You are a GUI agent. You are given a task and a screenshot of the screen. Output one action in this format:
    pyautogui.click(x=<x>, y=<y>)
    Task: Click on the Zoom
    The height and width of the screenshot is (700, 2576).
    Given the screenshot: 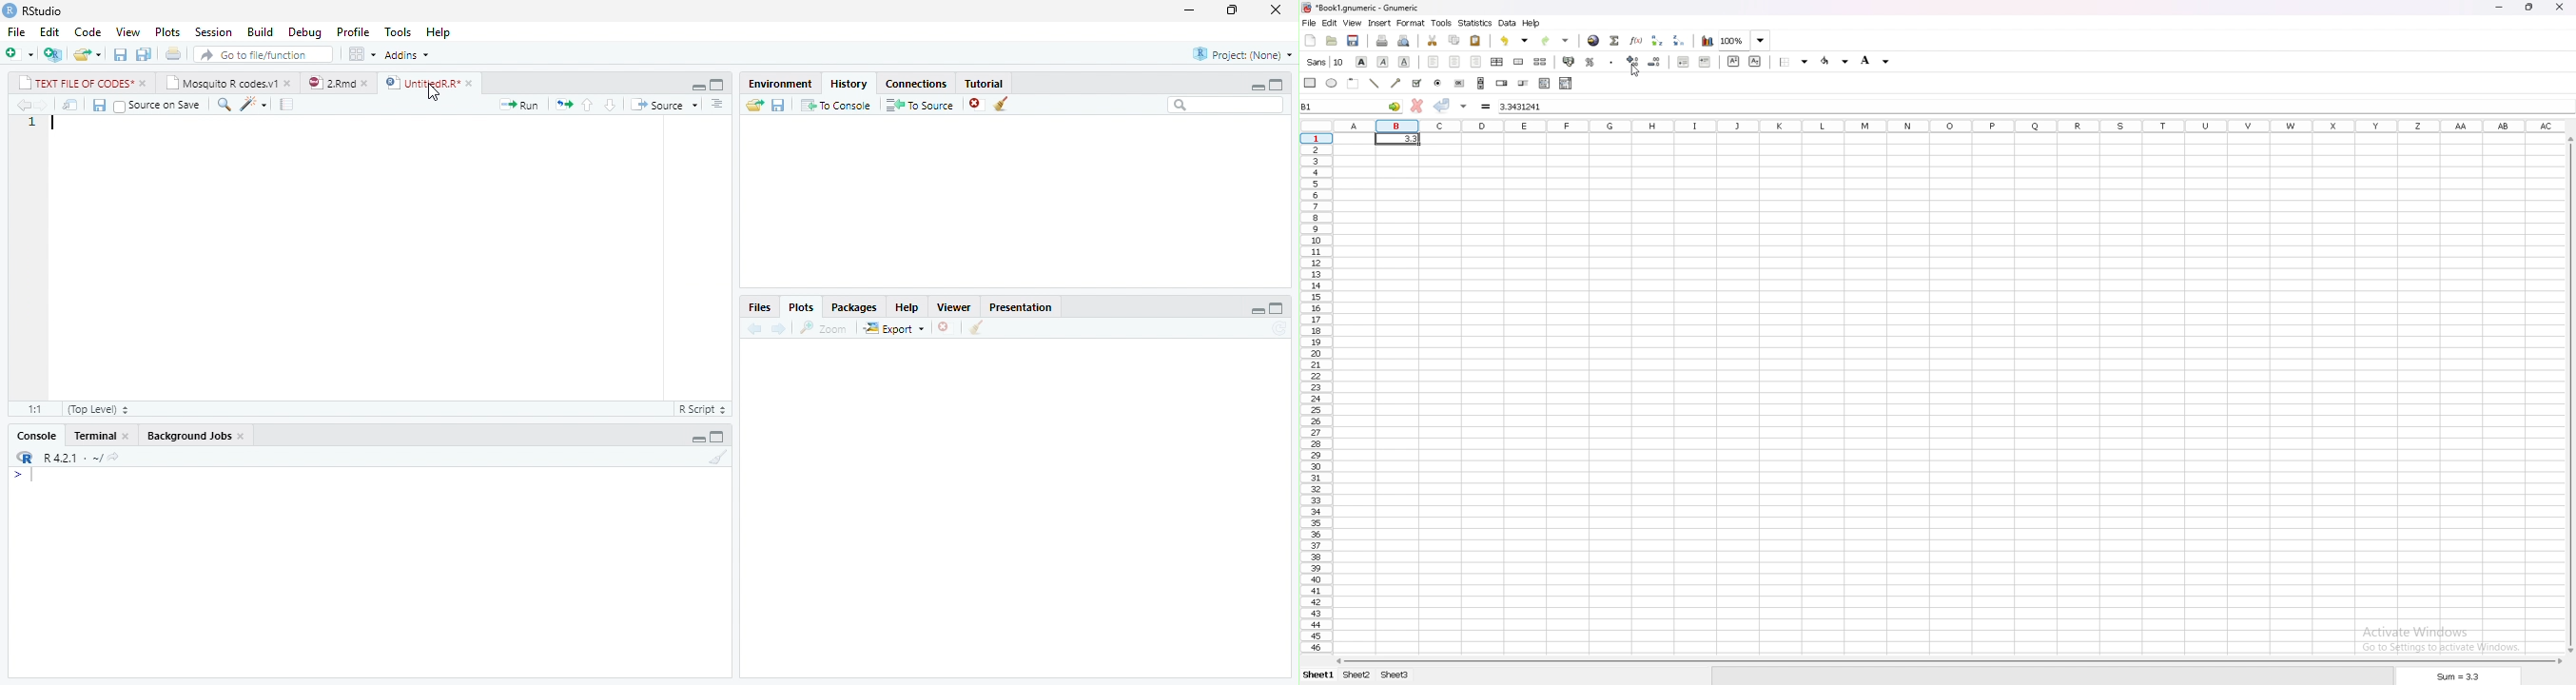 What is the action you would take?
    pyautogui.click(x=824, y=328)
    